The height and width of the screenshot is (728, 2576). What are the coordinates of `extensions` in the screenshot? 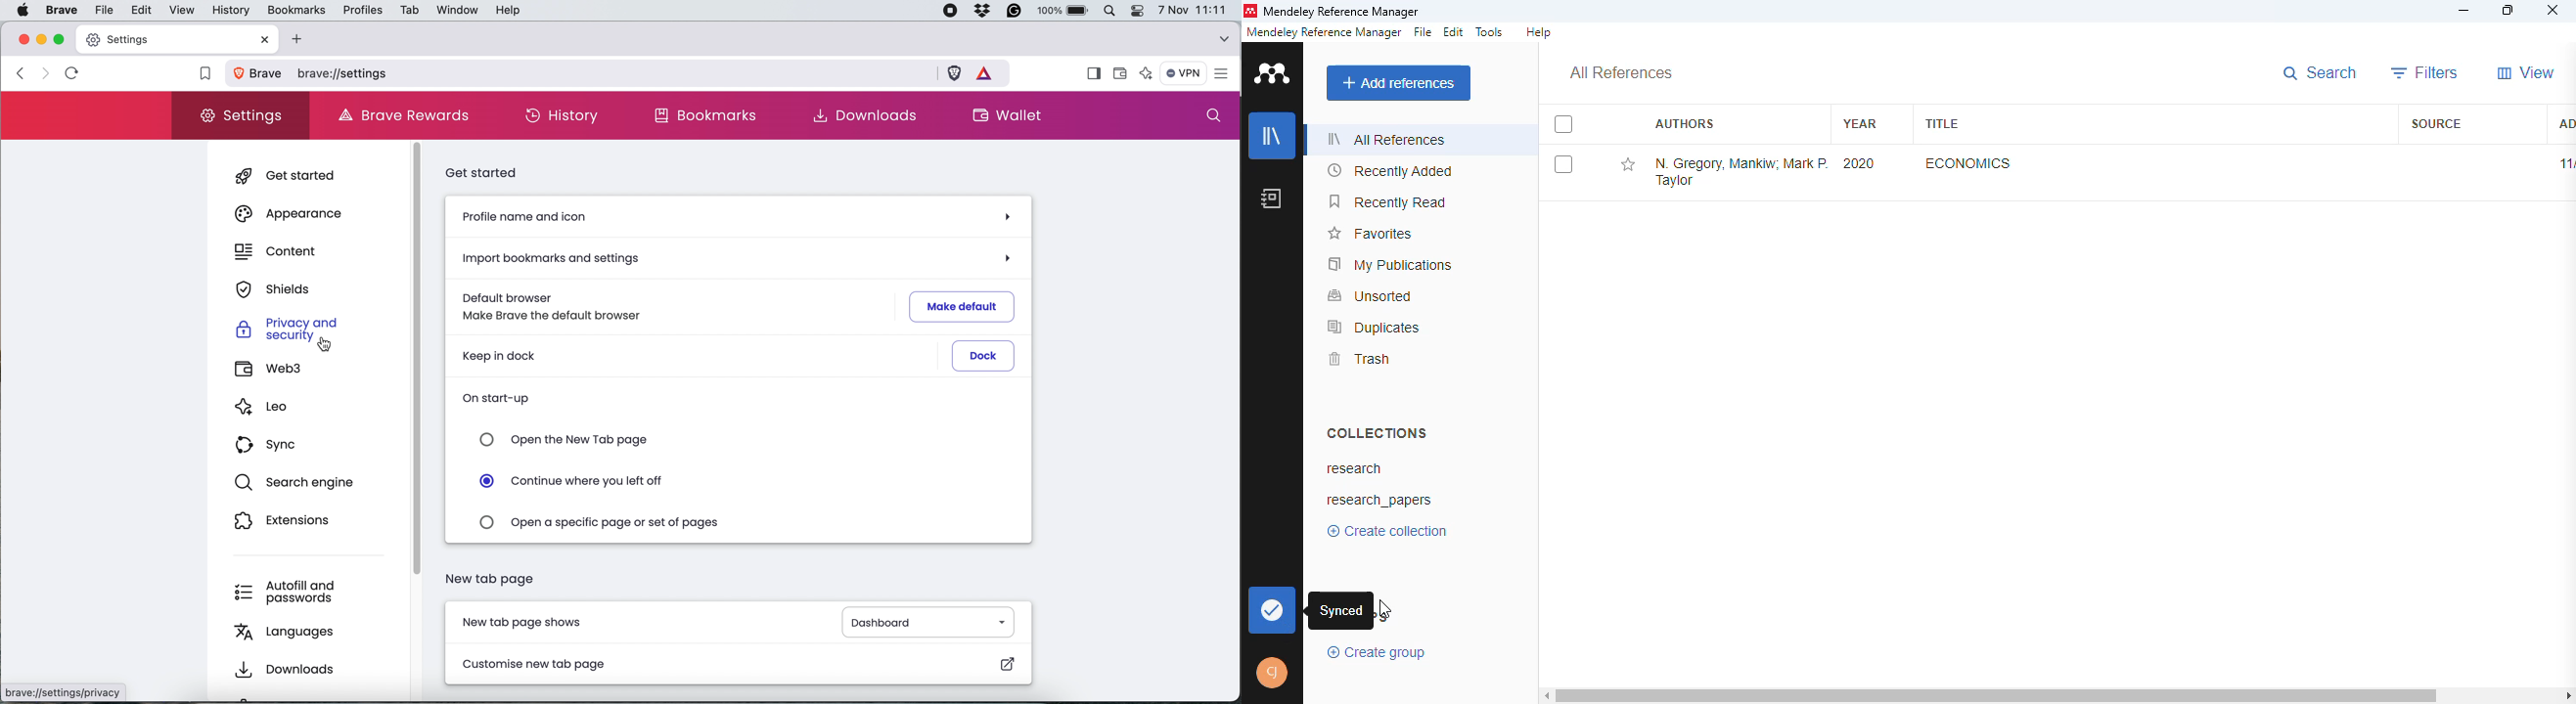 It's located at (285, 520).